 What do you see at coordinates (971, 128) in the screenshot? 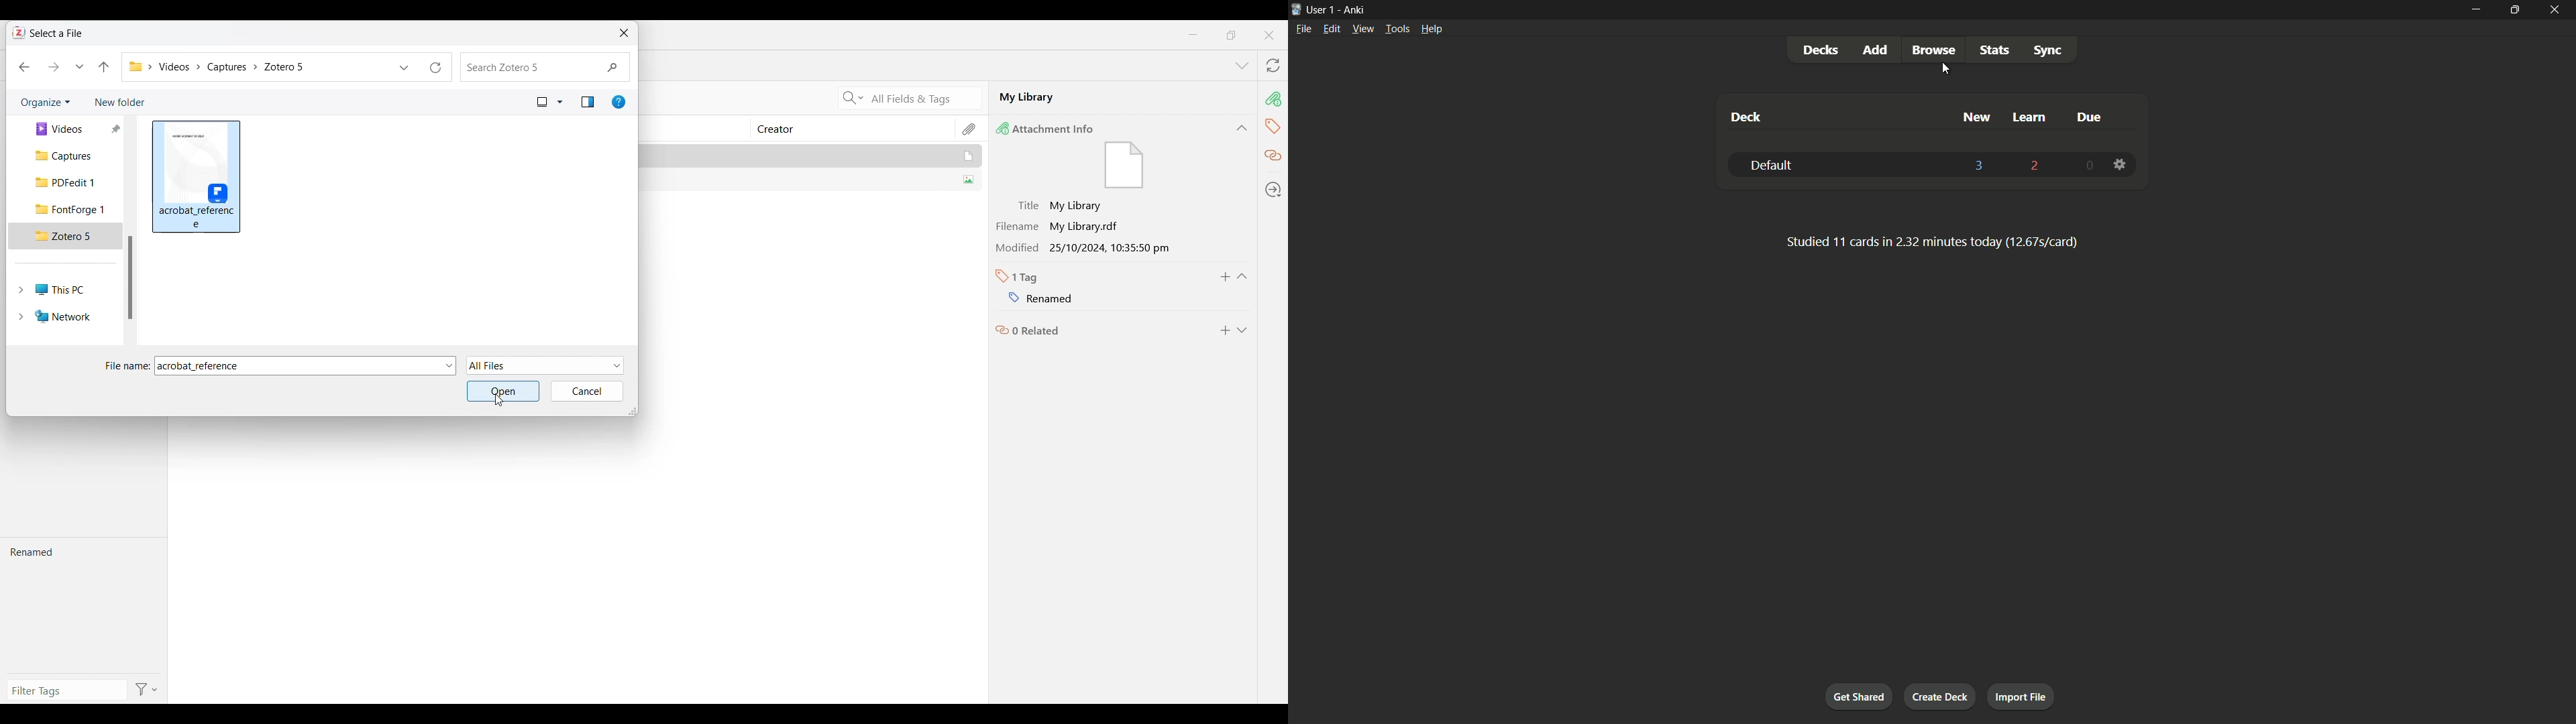
I see `Attachment` at bounding box center [971, 128].